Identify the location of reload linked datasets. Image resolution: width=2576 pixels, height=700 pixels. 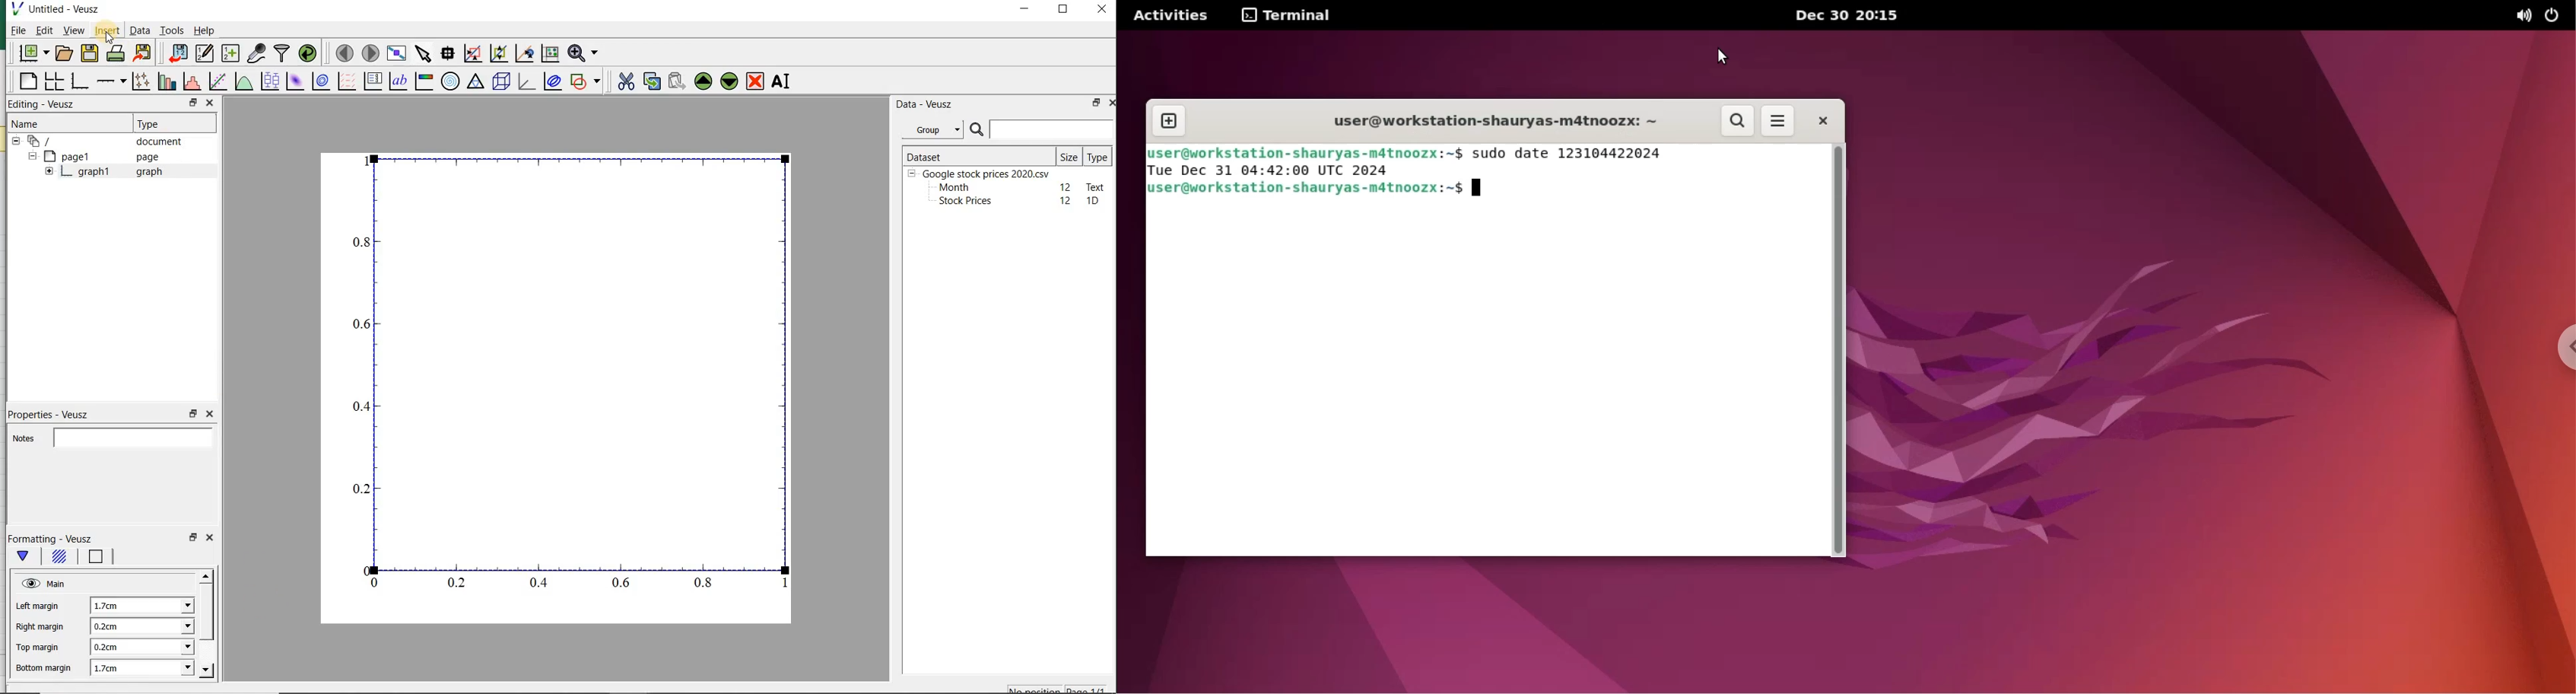
(310, 54).